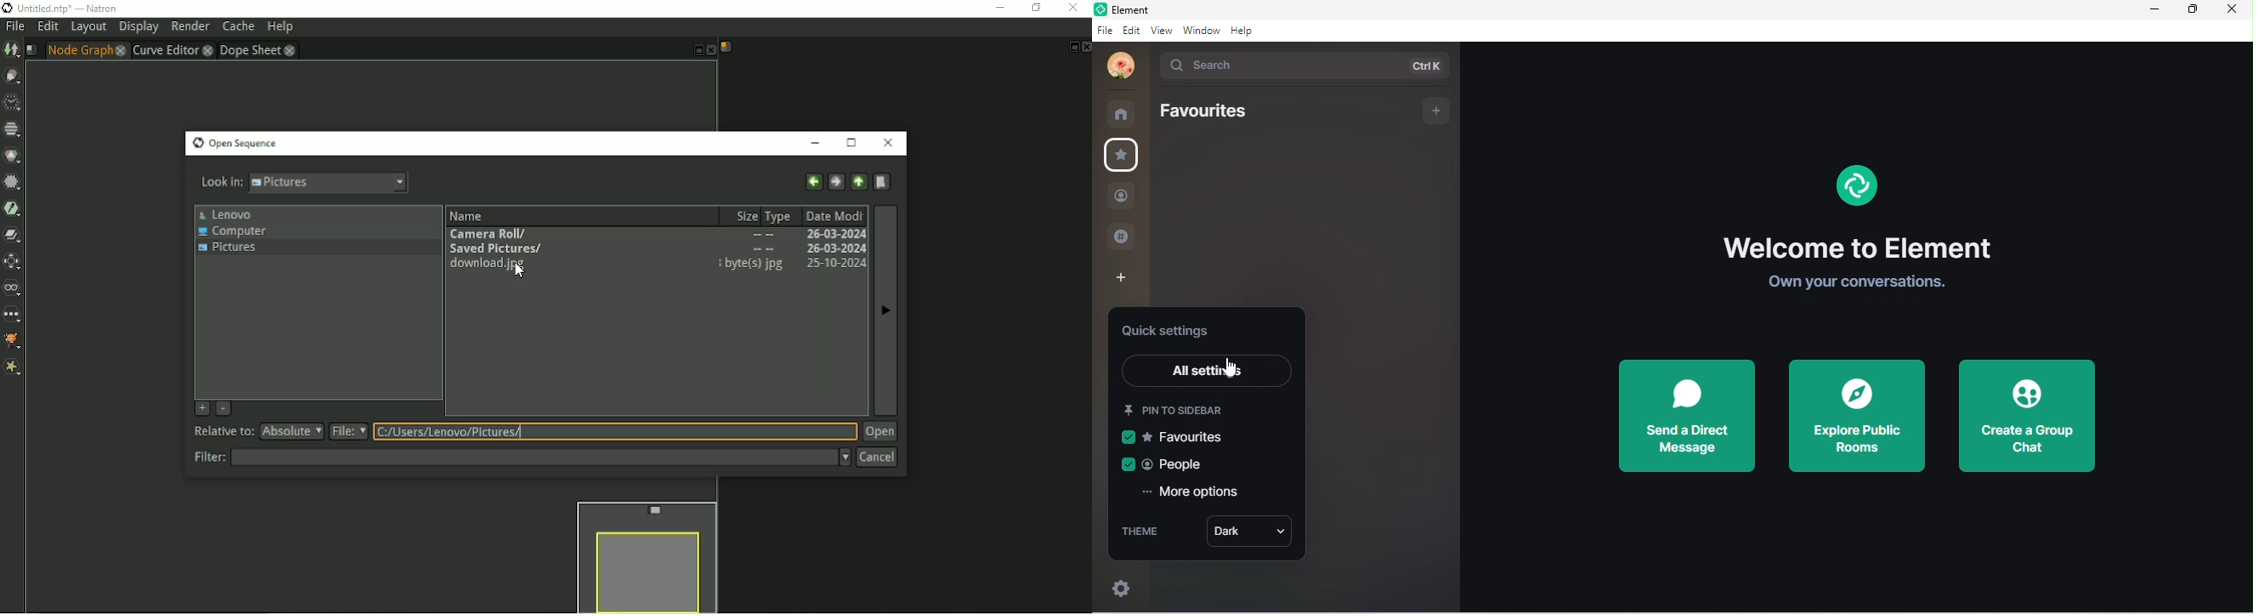  What do you see at coordinates (191, 26) in the screenshot?
I see `Render` at bounding box center [191, 26].